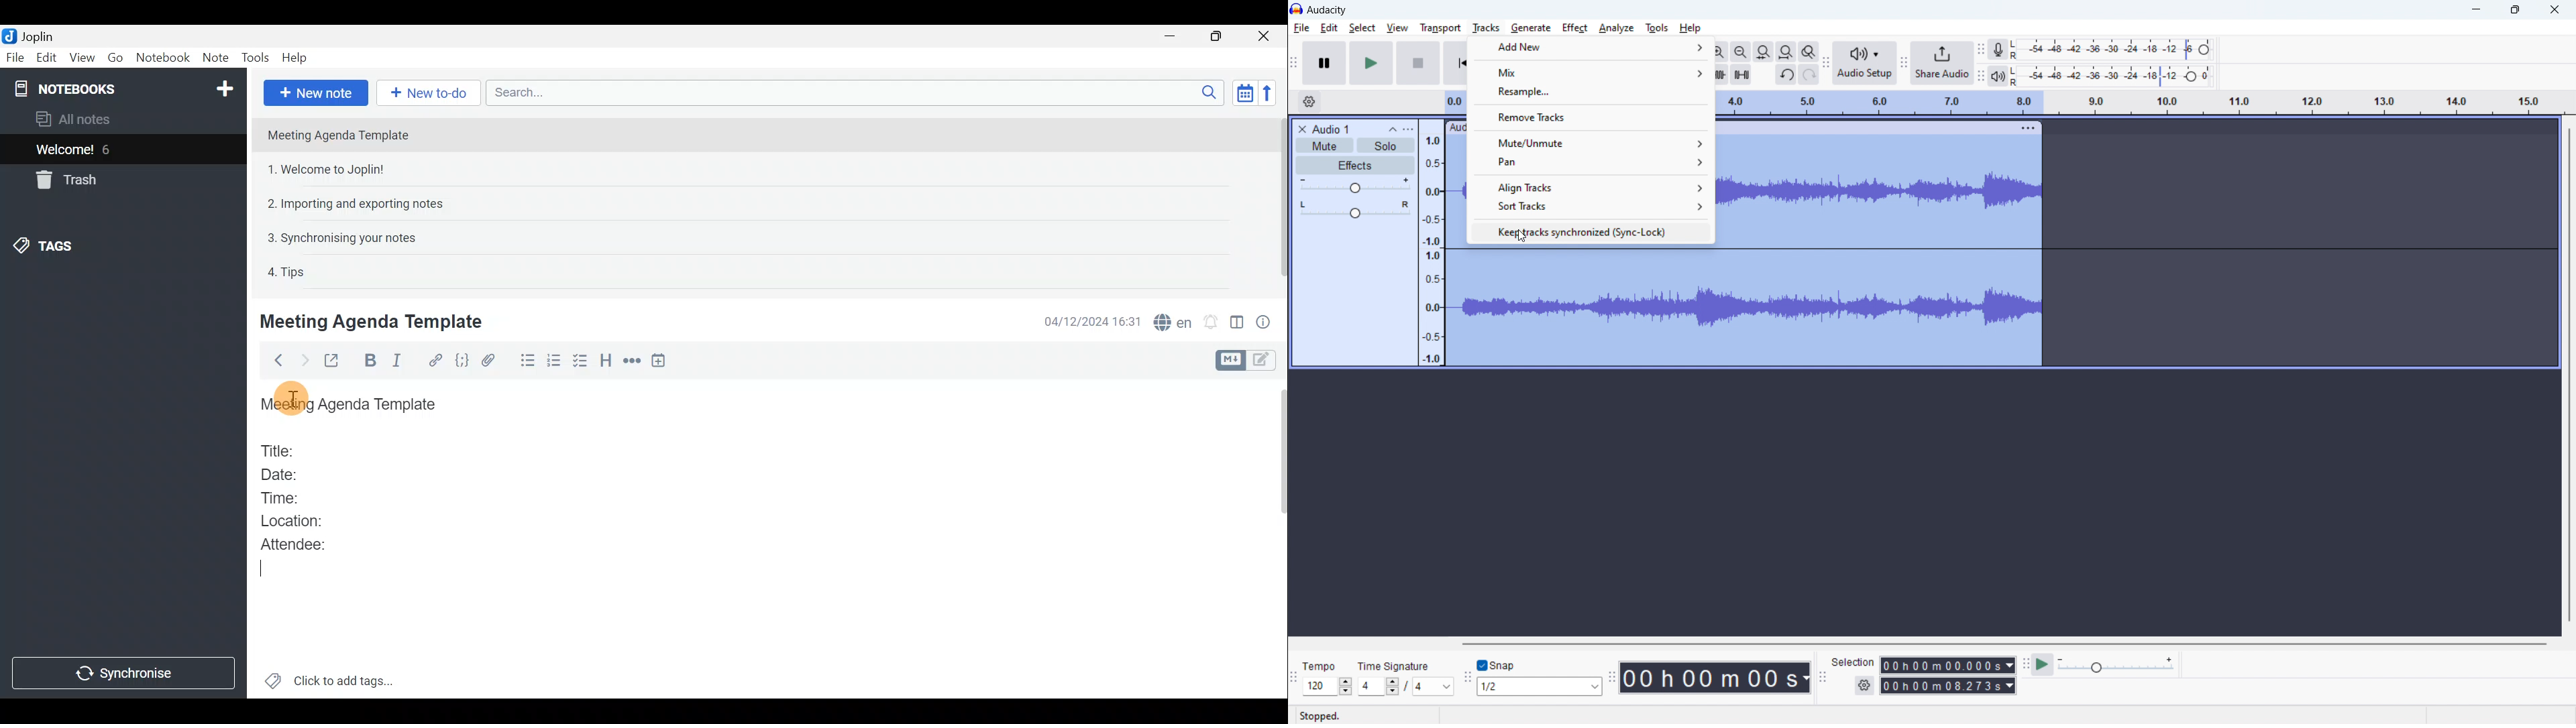 This screenshot has height=728, width=2576. What do you see at coordinates (316, 93) in the screenshot?
I see `New note` at bounding box center [316, 93].